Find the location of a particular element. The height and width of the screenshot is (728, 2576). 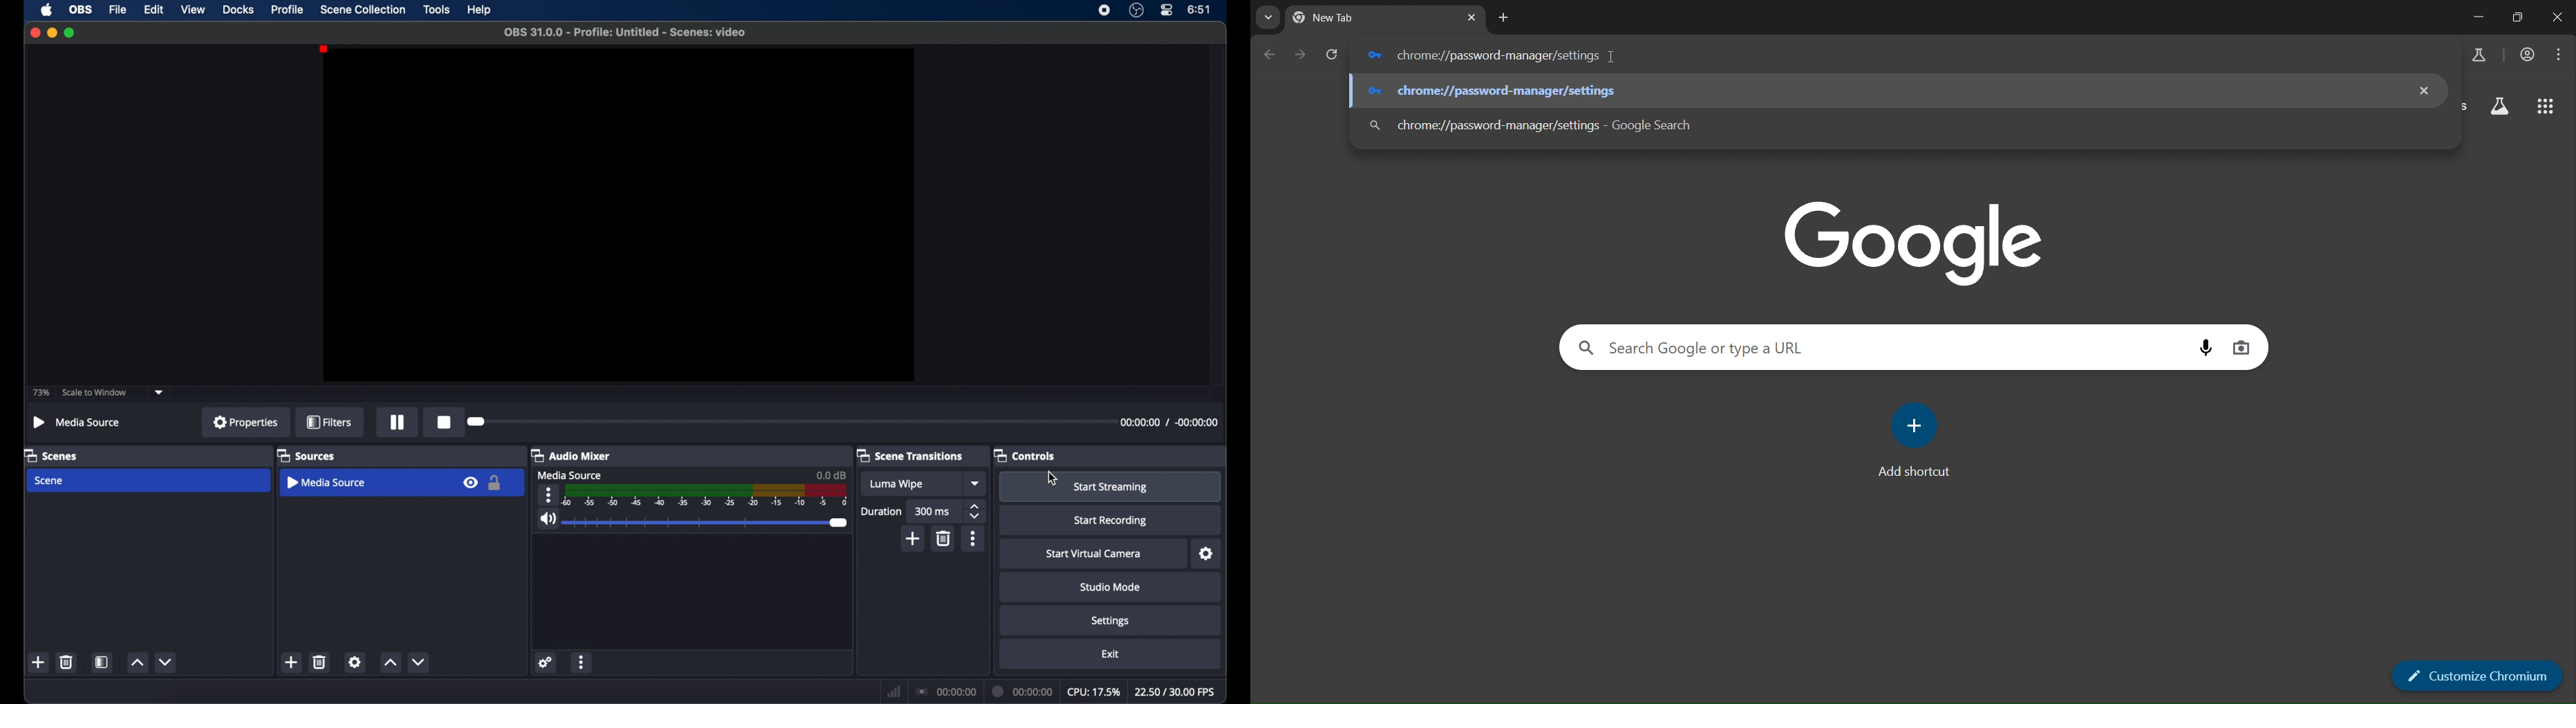

go back one page is located at coordinates (1270, 55).